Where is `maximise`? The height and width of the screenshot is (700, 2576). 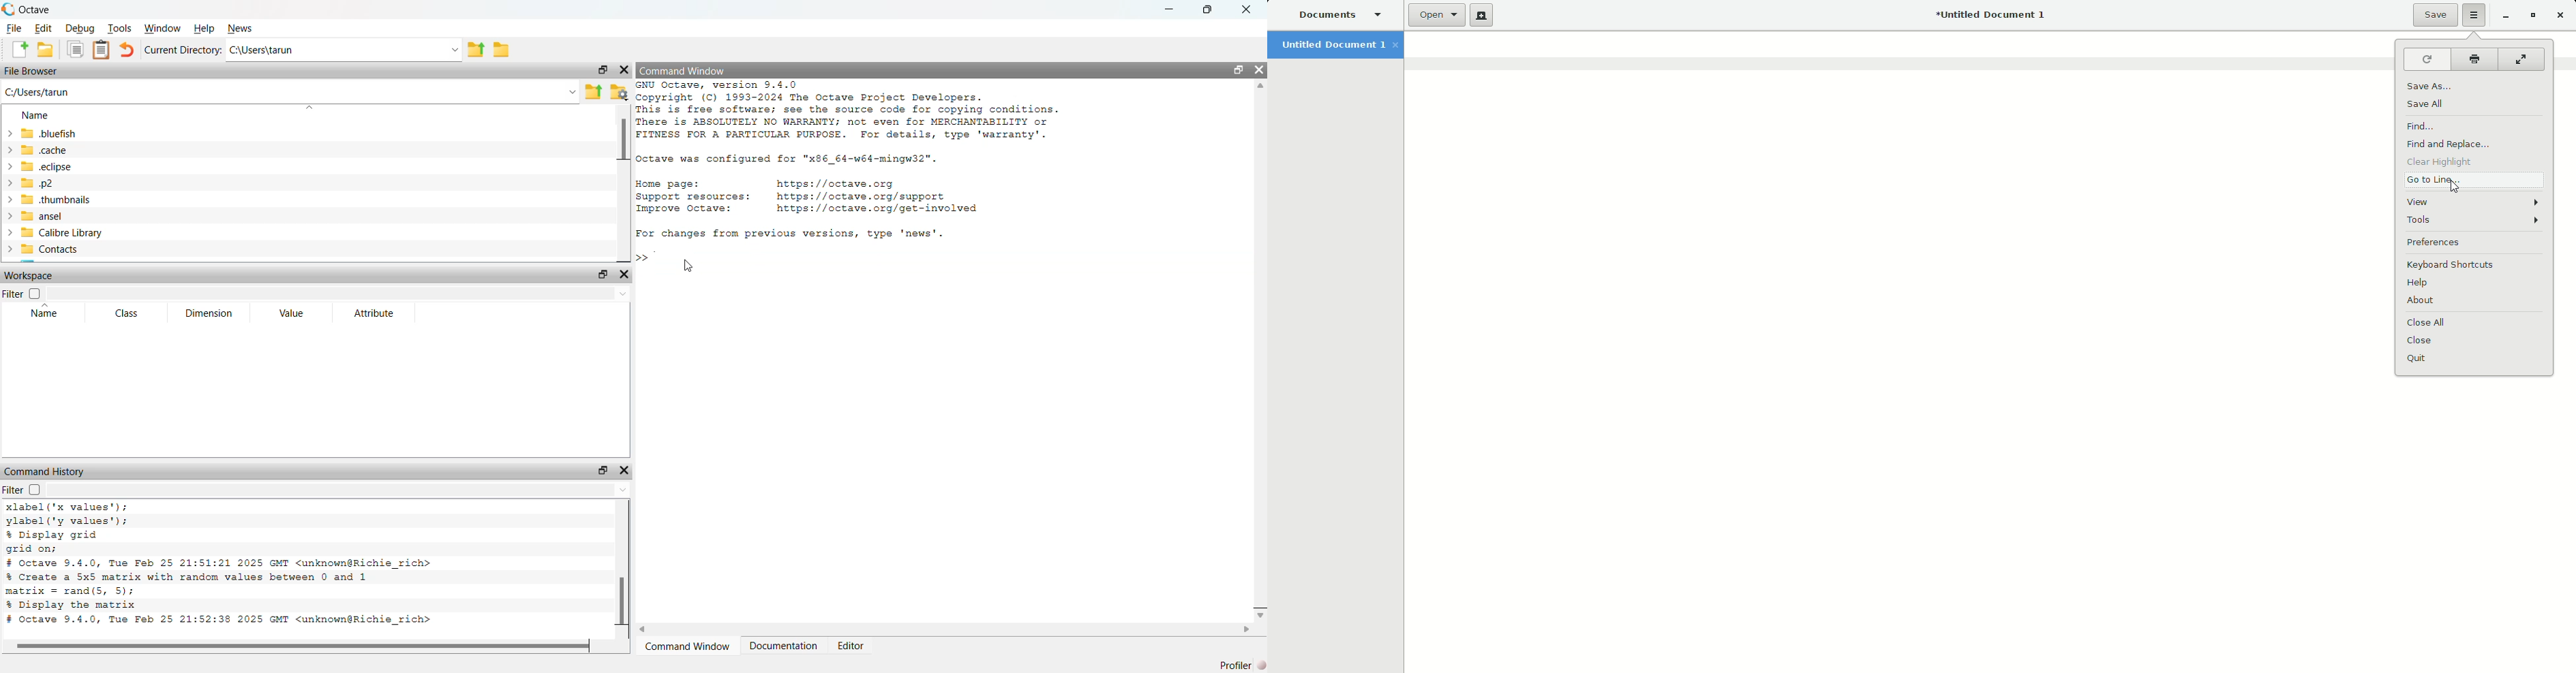 maximise is located at coordinates (600, 469).